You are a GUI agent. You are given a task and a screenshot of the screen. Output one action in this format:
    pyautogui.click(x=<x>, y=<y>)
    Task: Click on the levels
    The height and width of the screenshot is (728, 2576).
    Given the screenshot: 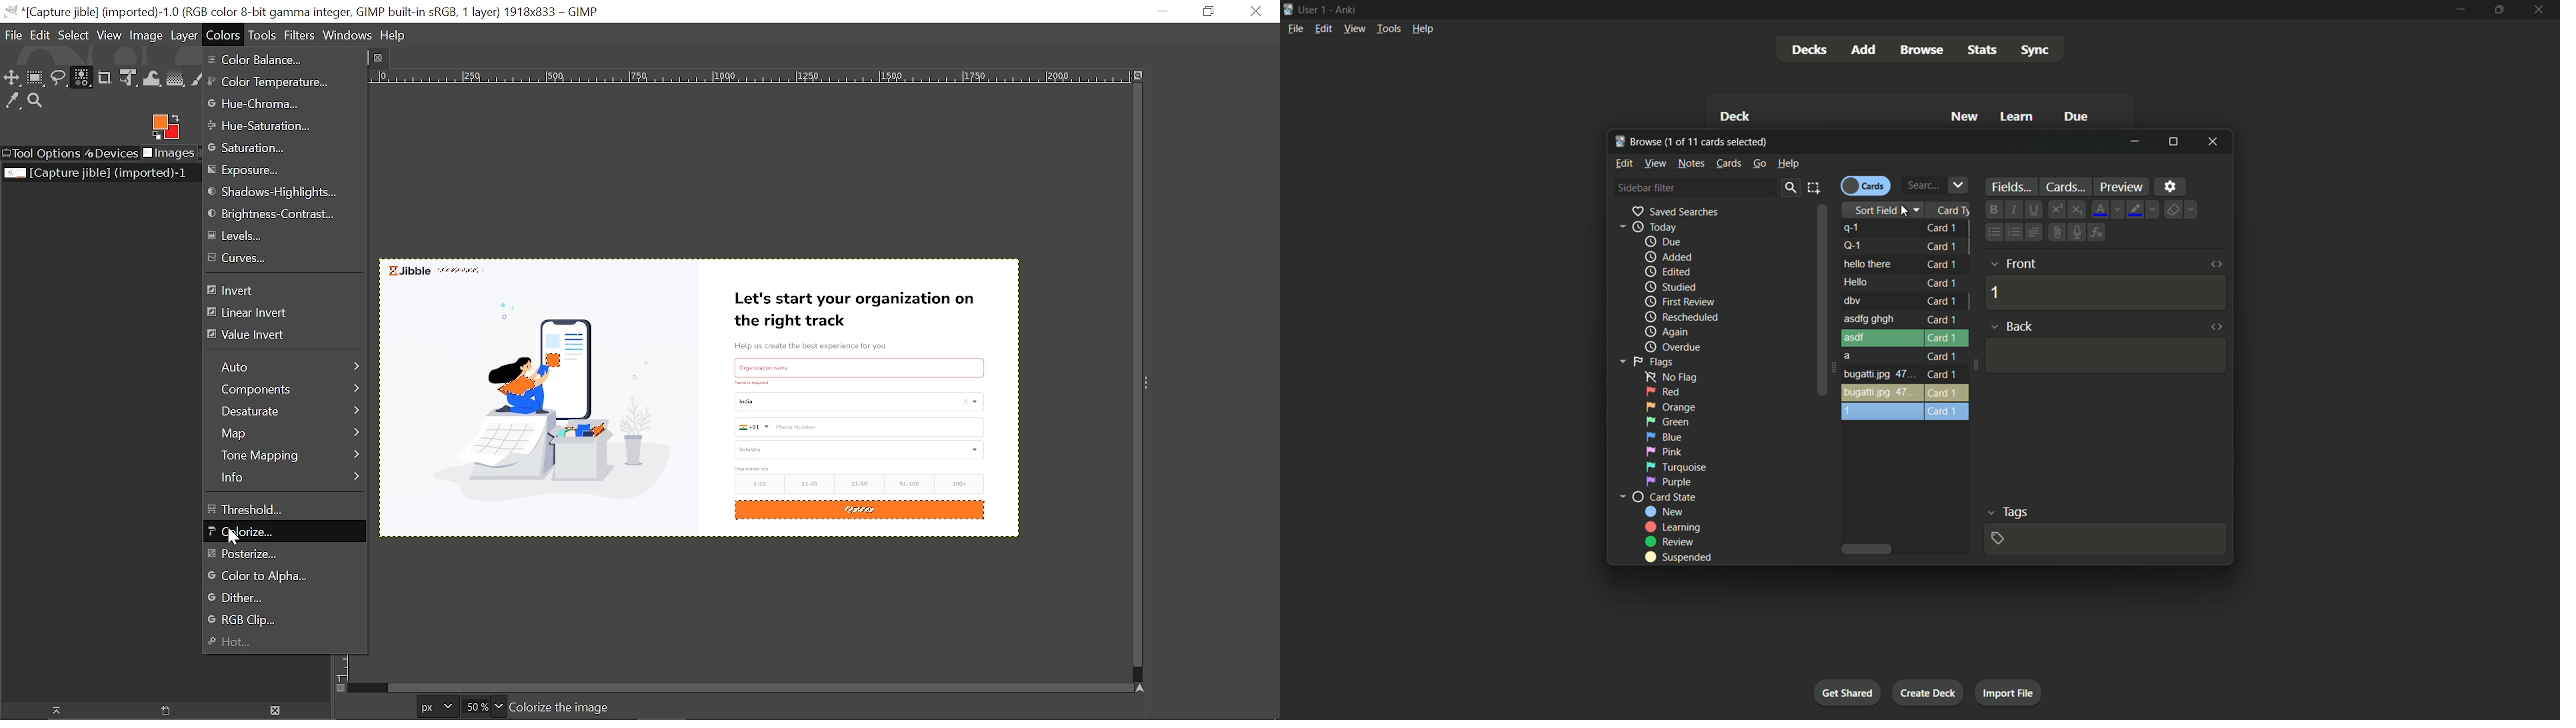 What is the action you would take?
    pyautogui.click(x=269, y=237)
    